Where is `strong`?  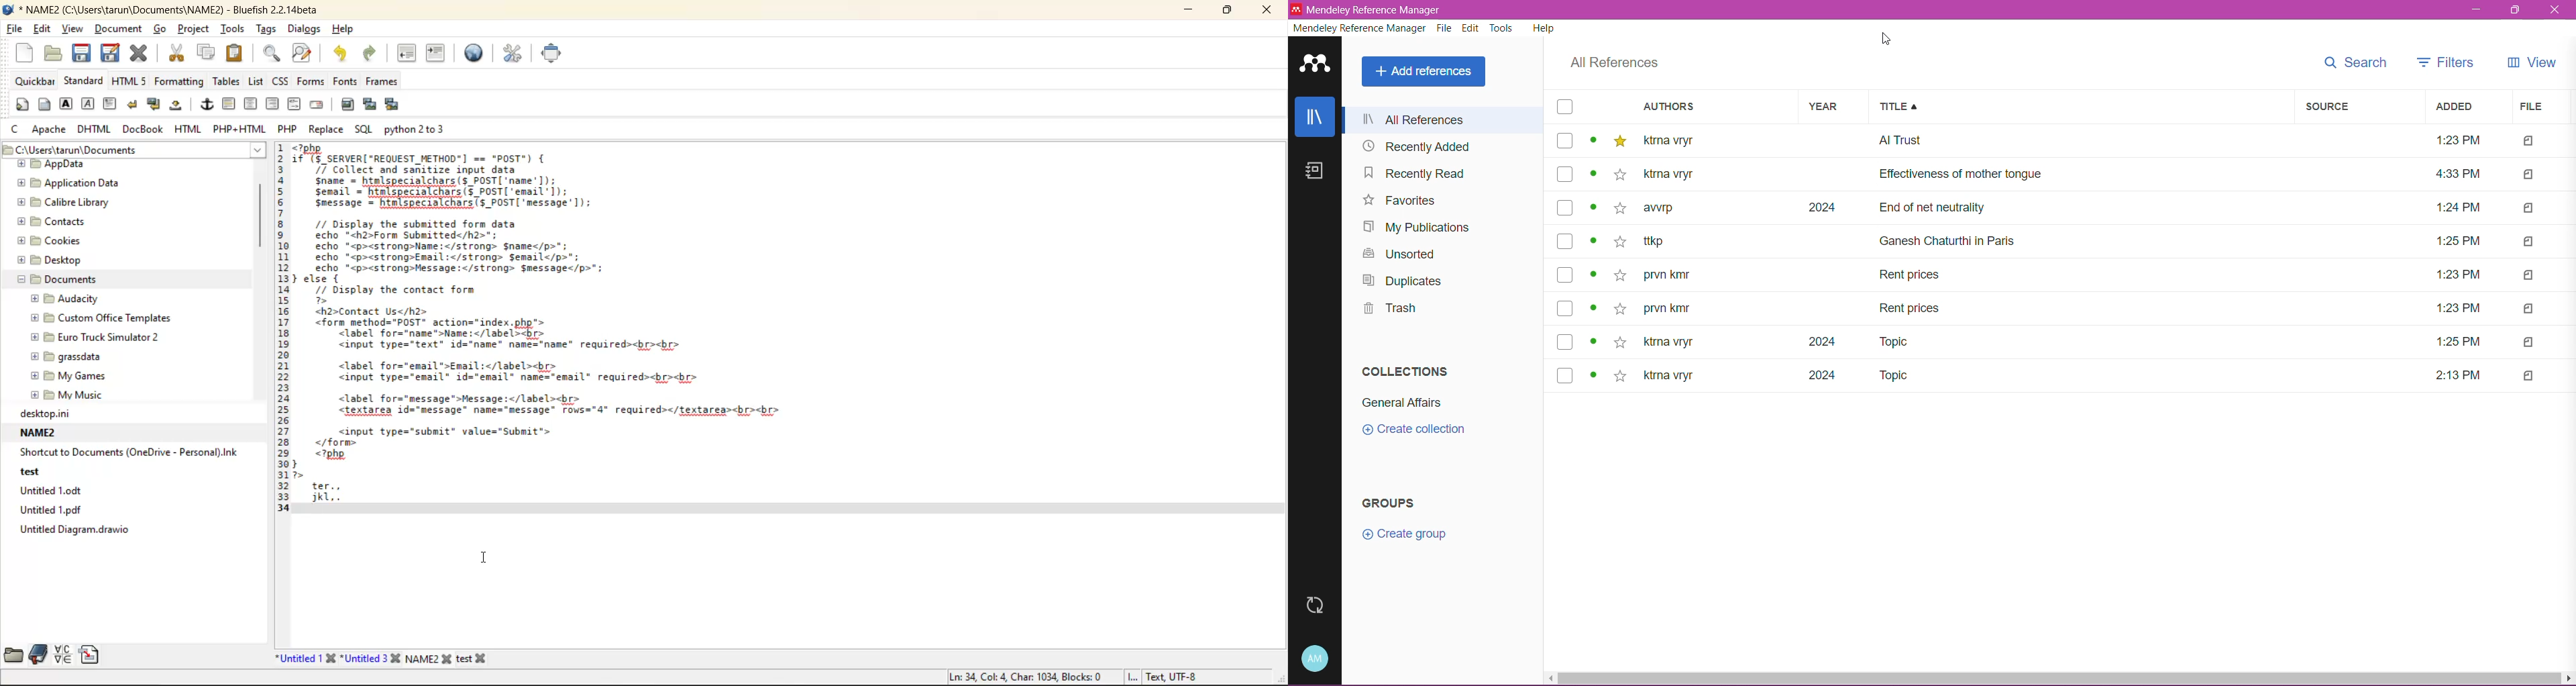
strong is located at coordinates (68, 105).